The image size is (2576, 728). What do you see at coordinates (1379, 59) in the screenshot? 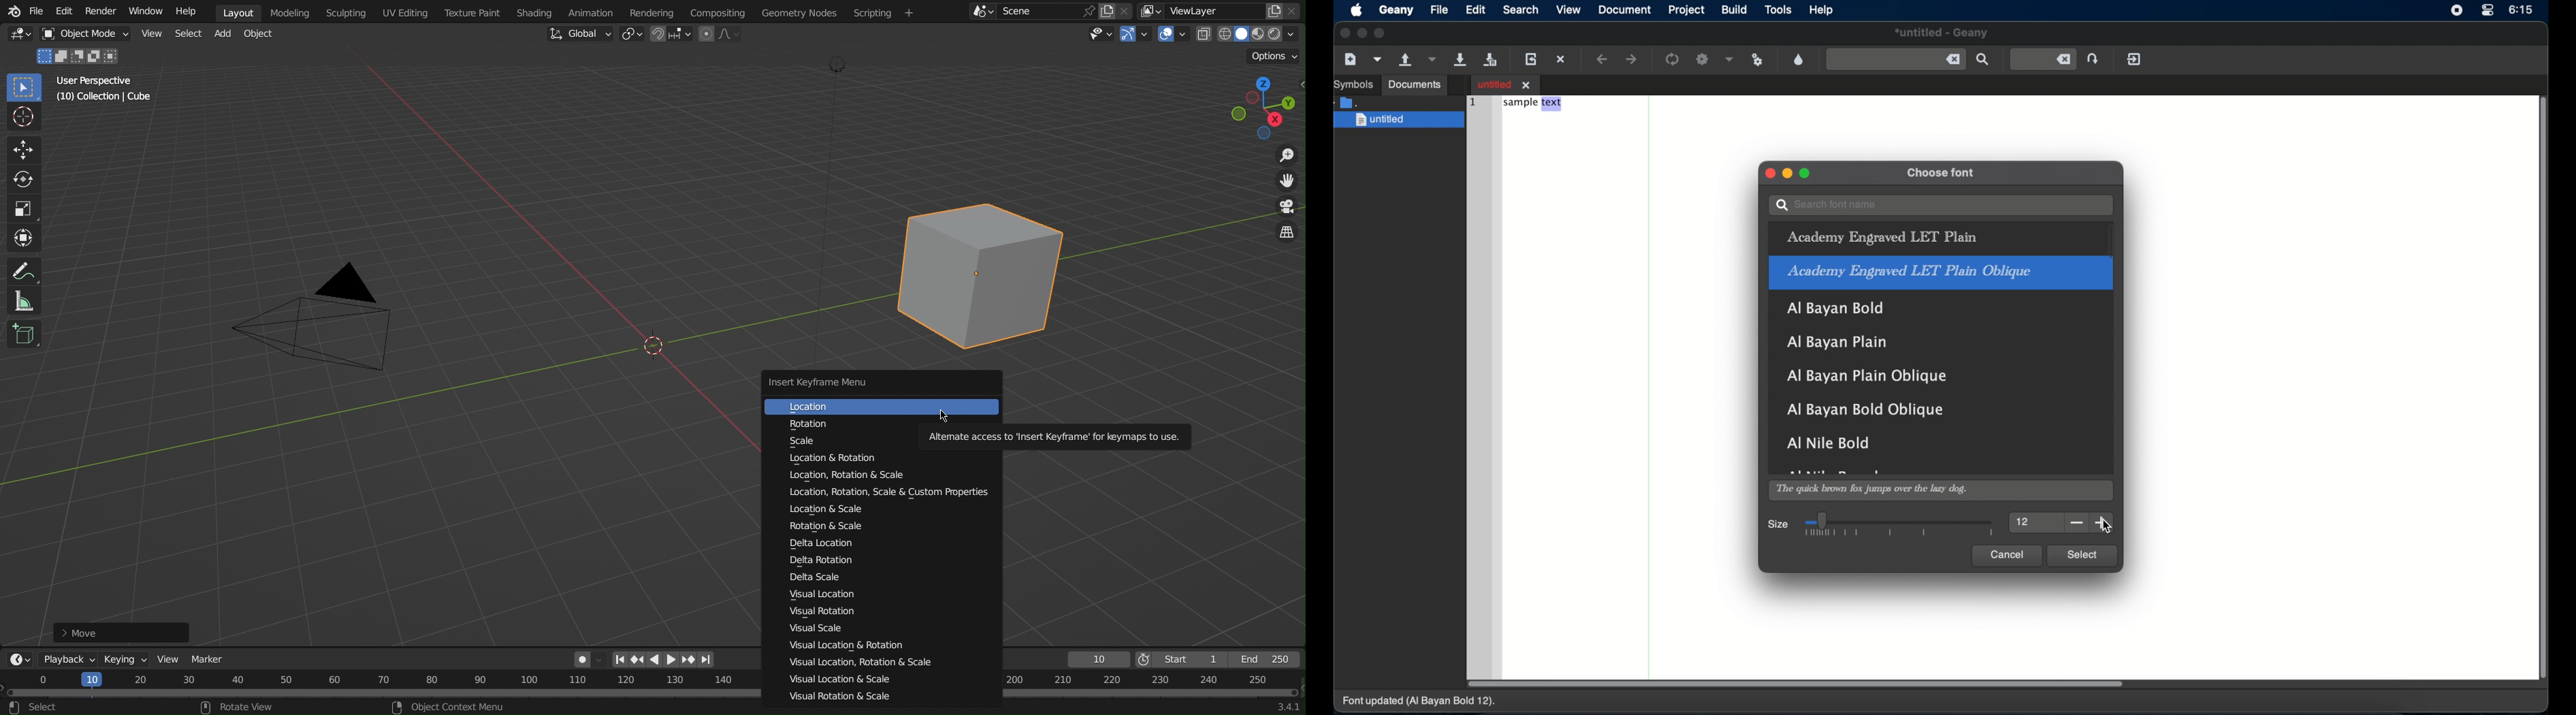
I see `open a file from template` at bounding box center [1379, 59].